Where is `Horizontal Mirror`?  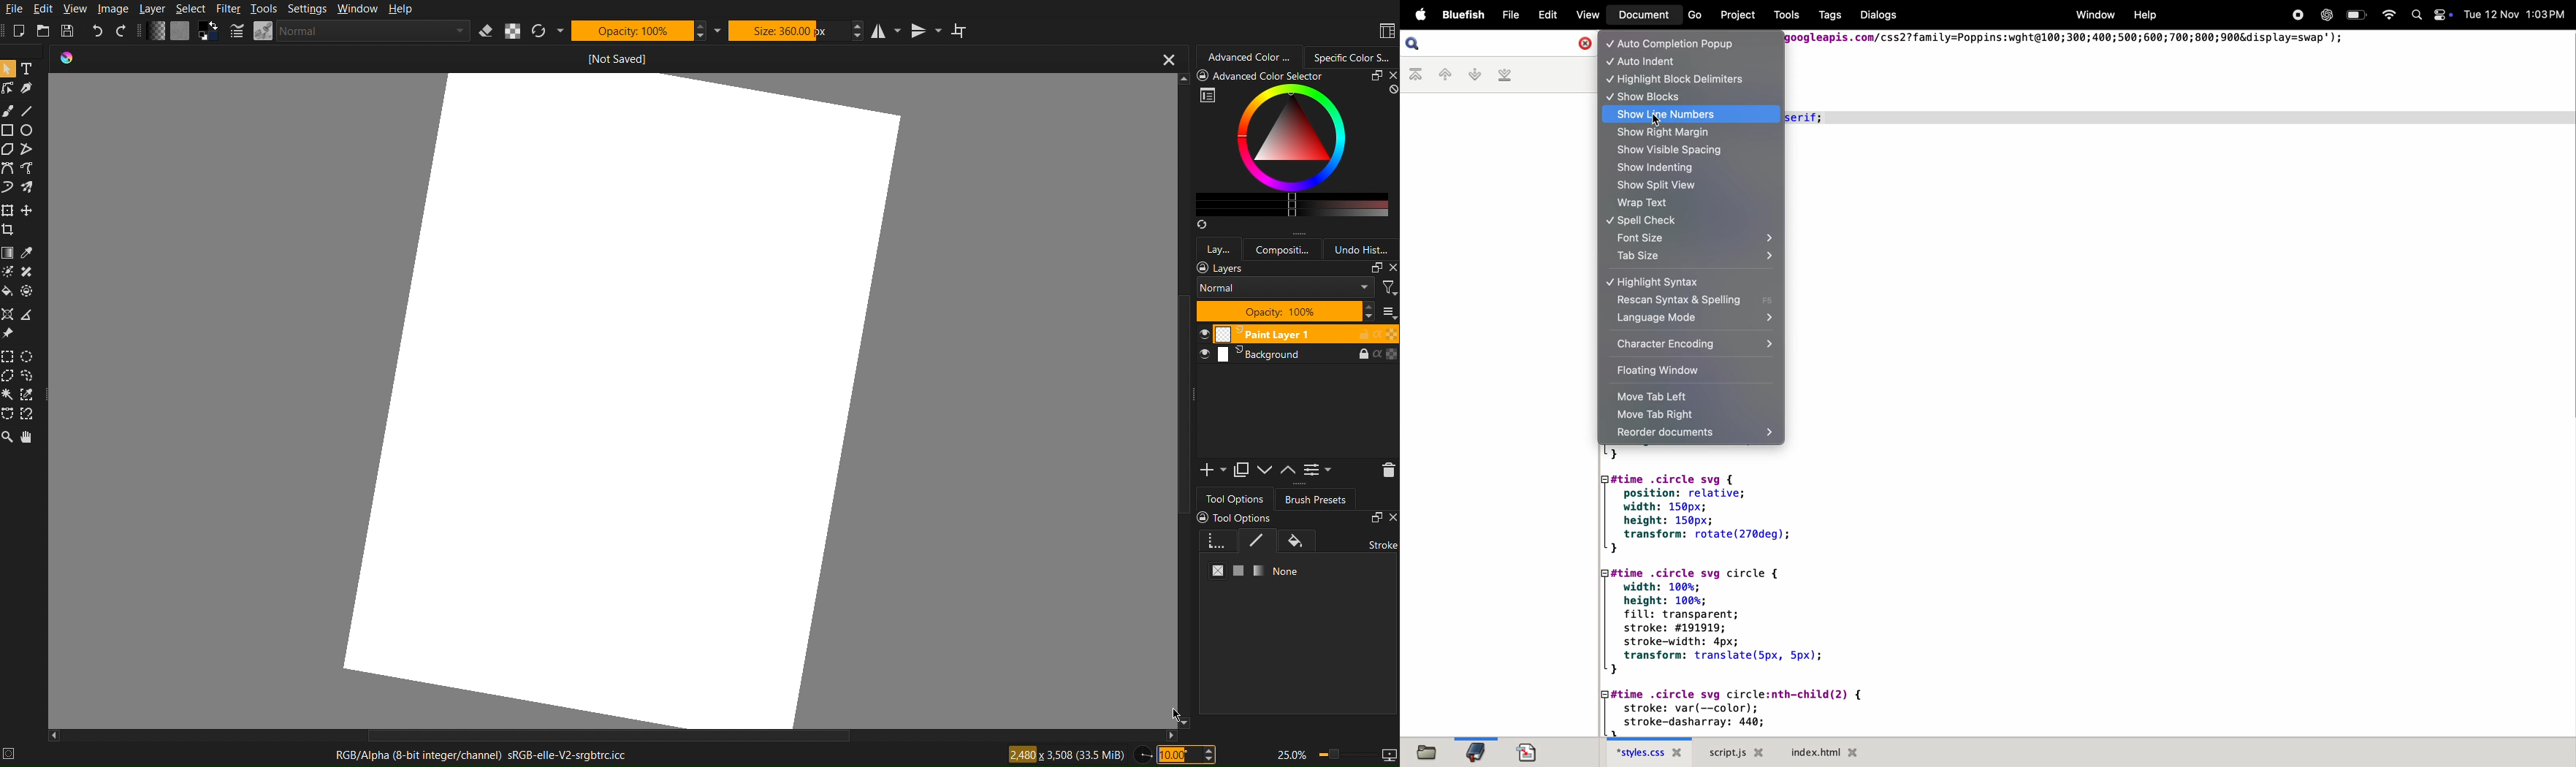
Horizontal Mirror is located at coordinates (888, 30).